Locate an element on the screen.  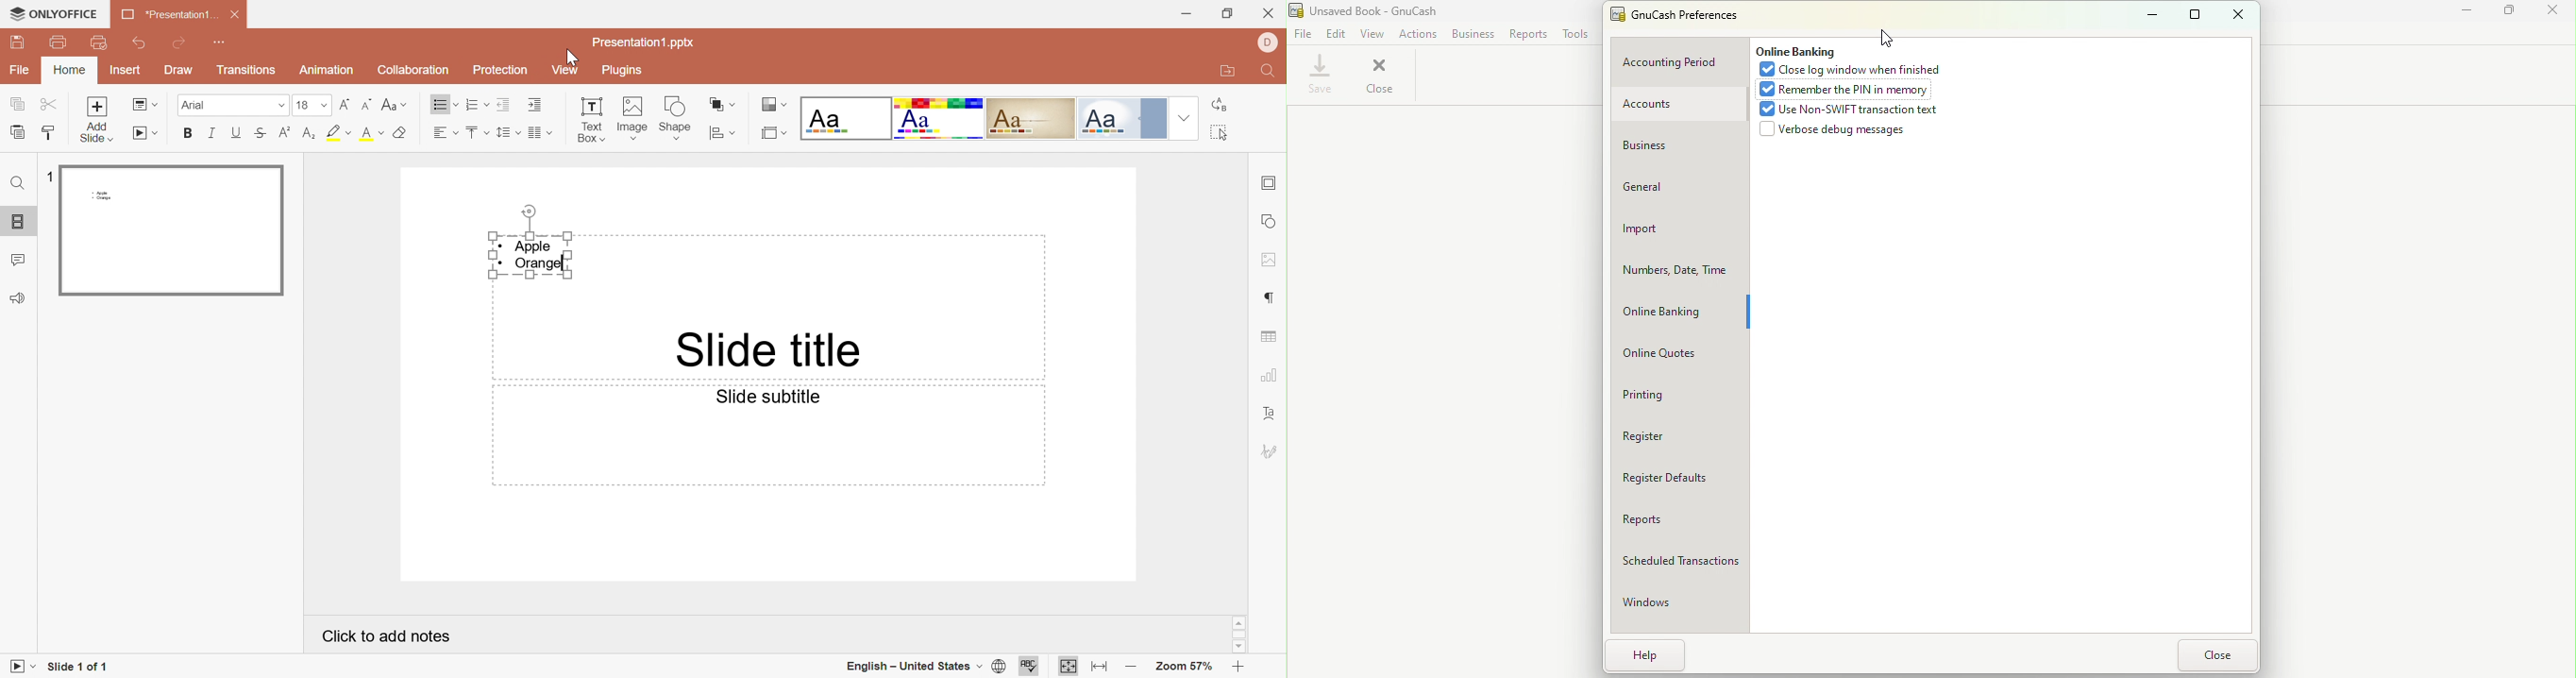
Feedback and Support is located at coordinates (17, 297).